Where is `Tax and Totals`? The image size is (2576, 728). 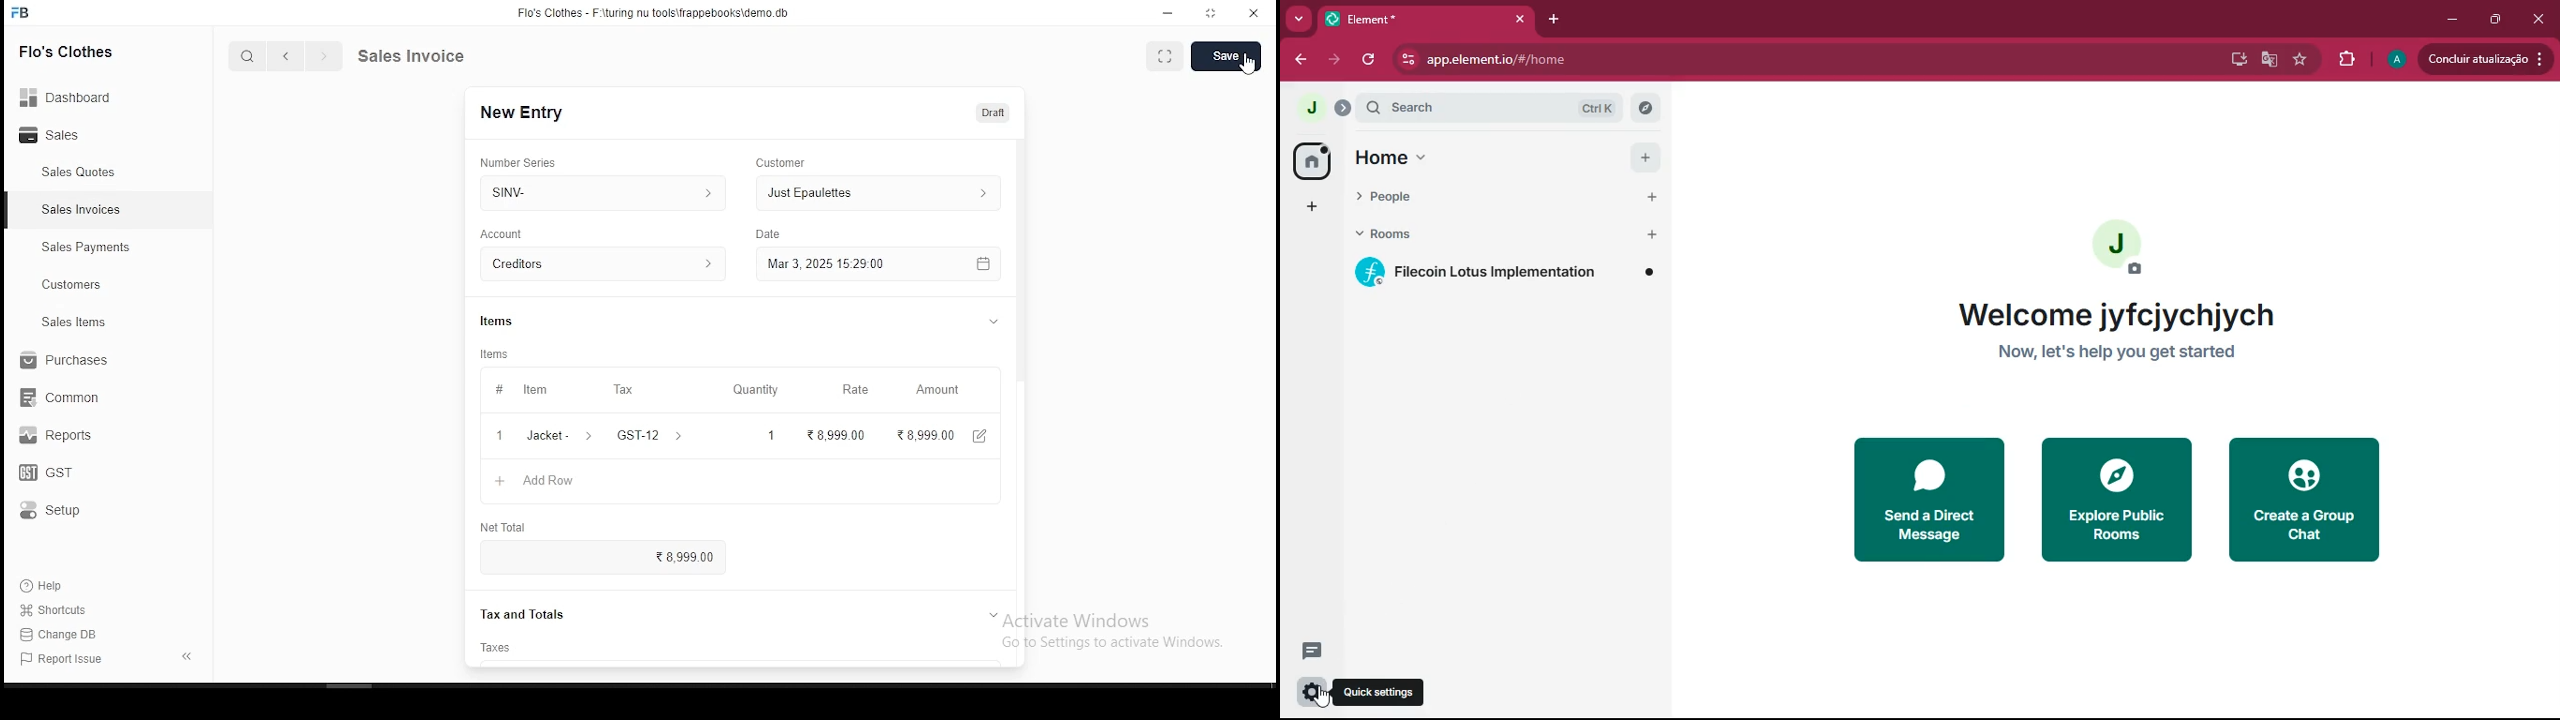
Tax and Totals is located at coordinates (514, 615).